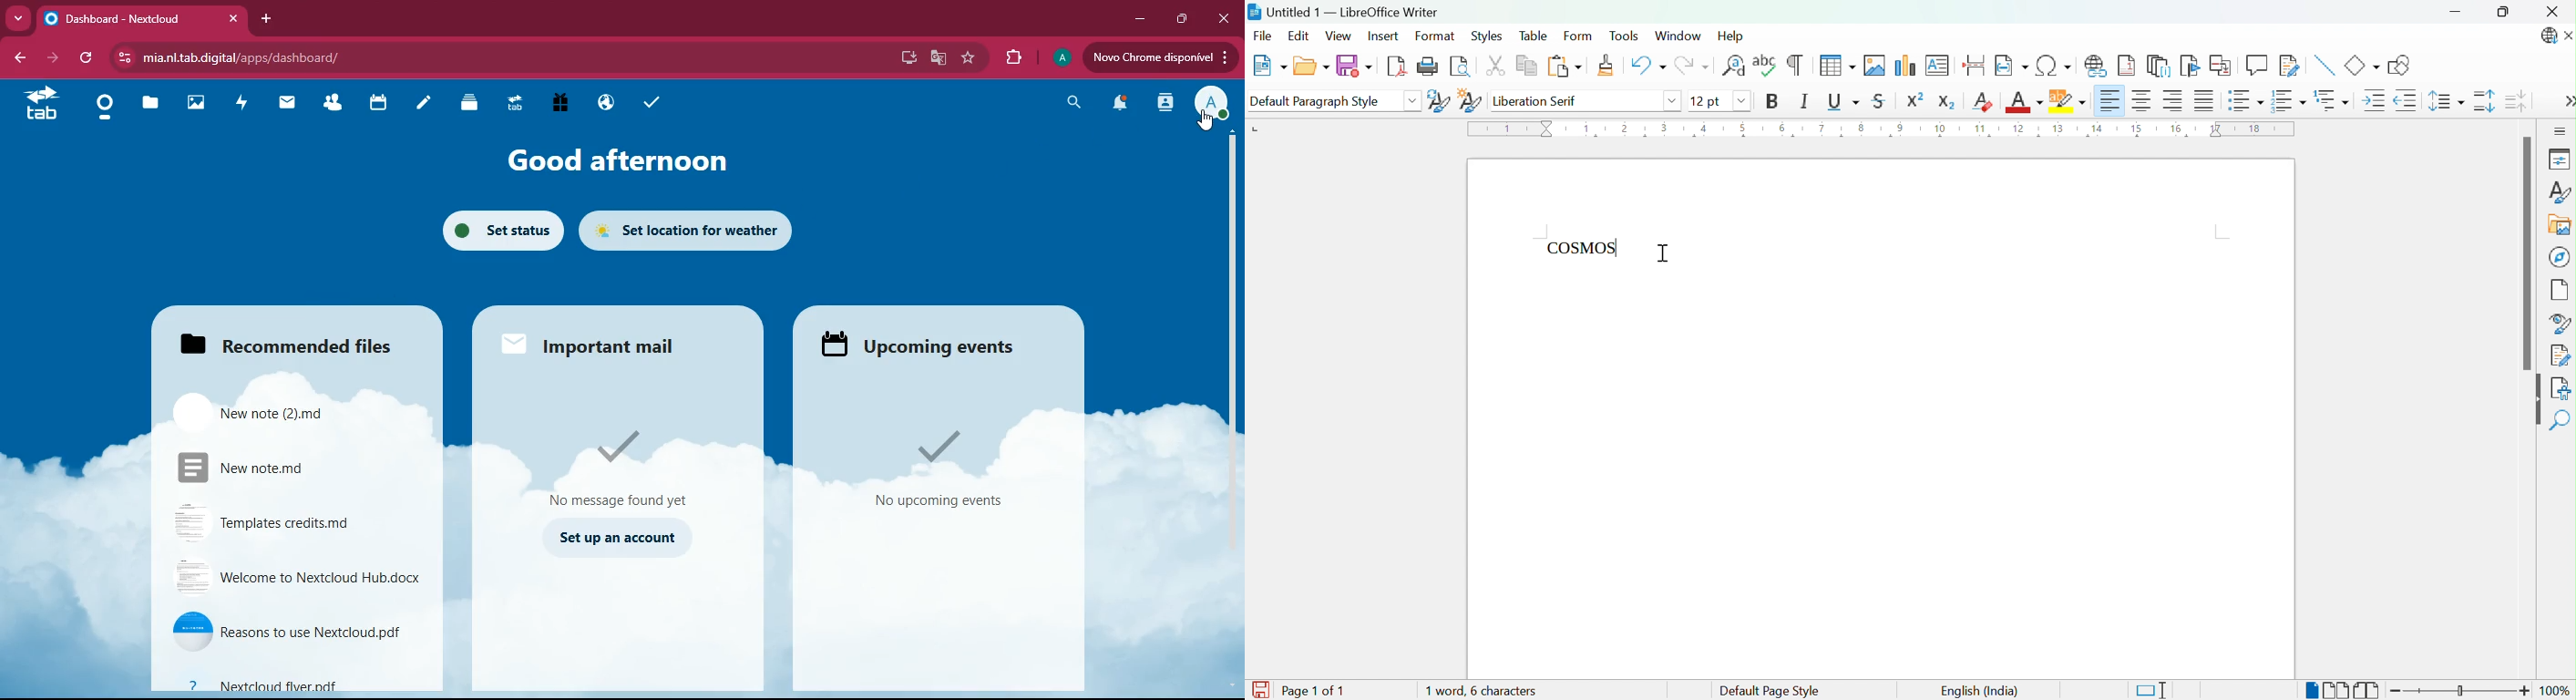 This screenshot has width=2576, height=700. Describe the element at coordinates (263, 19) in the screenshot. I see `add tab` at that location.